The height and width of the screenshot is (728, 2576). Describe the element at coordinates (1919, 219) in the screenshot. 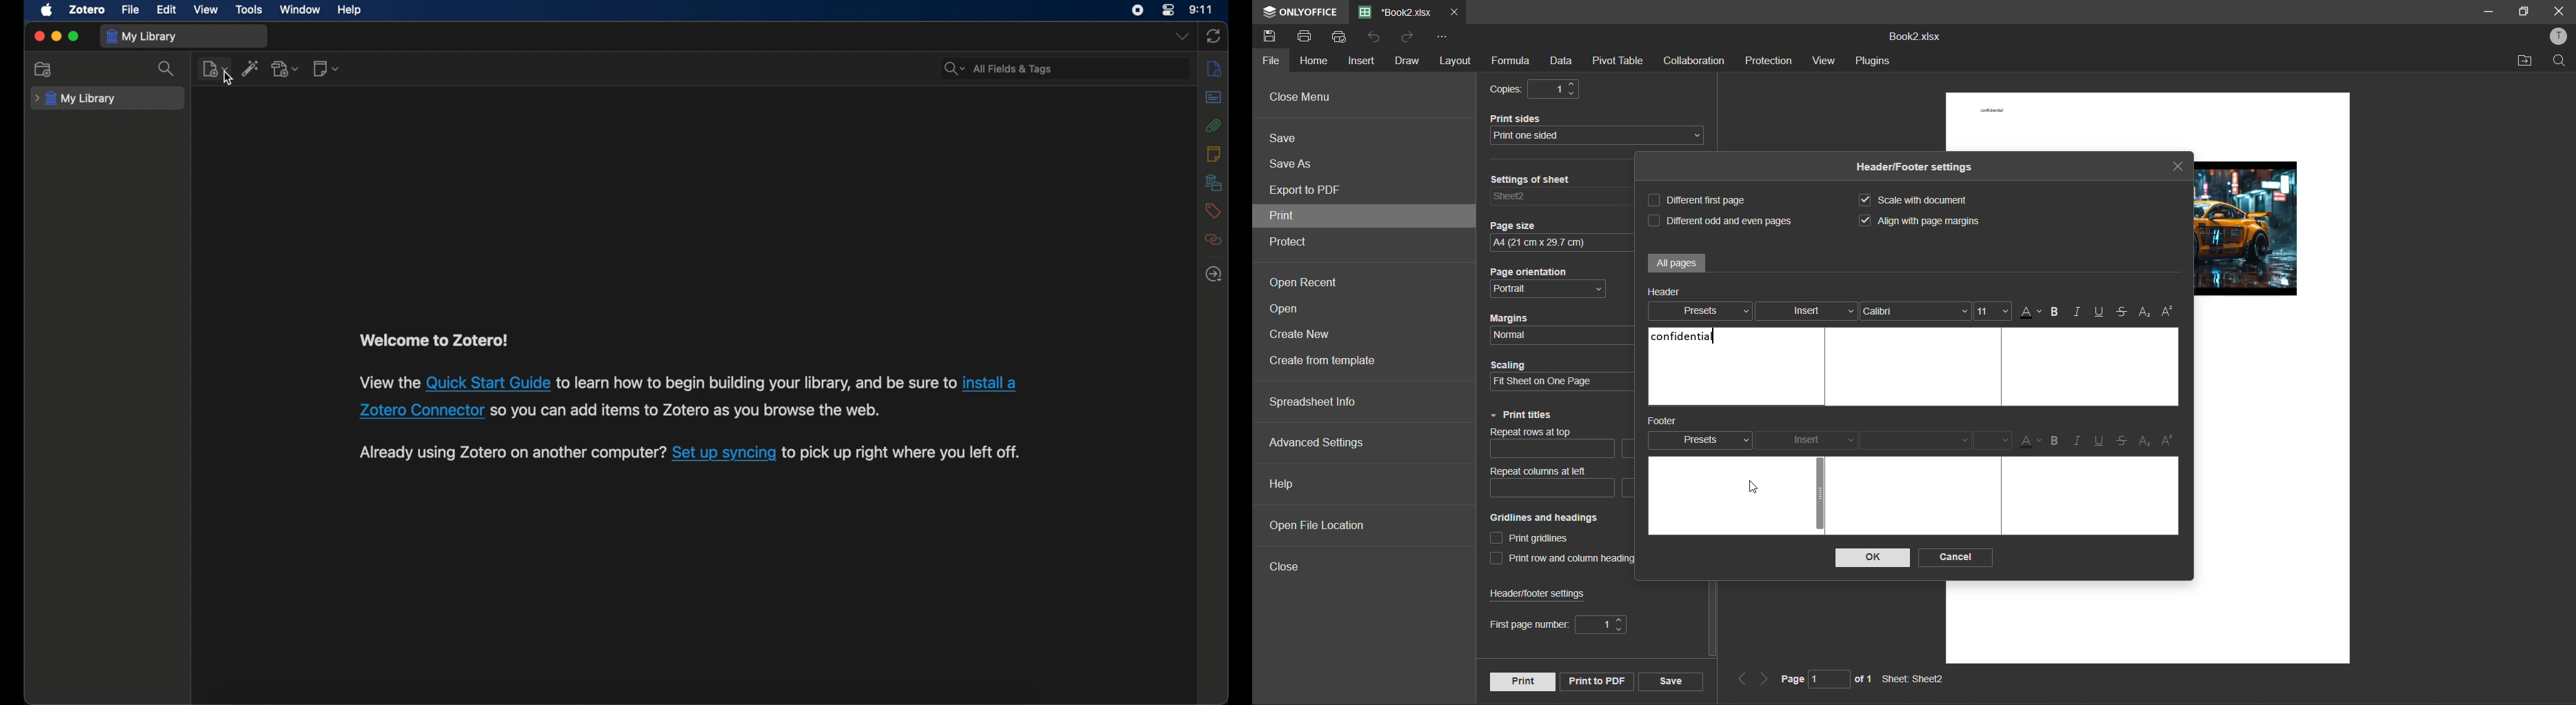

I see `align with page margins` at that location.